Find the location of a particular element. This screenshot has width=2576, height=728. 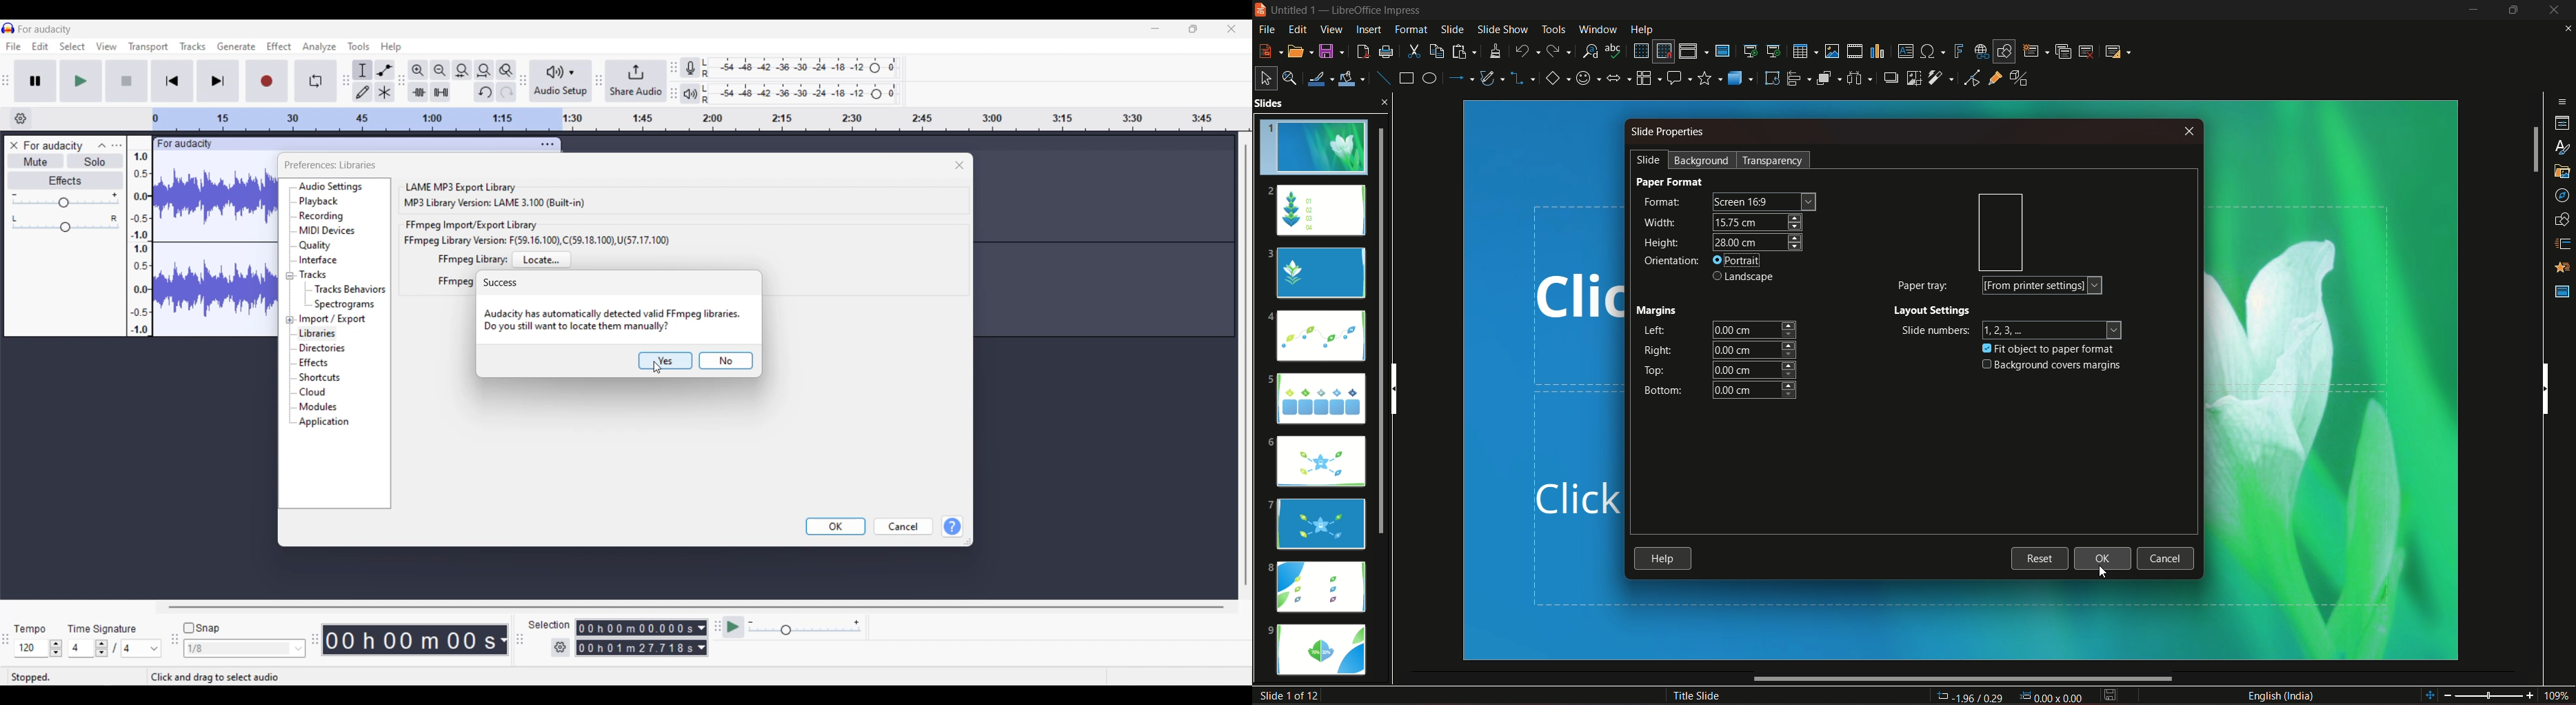

Record/Record new track is located at coordinates (268, 82).